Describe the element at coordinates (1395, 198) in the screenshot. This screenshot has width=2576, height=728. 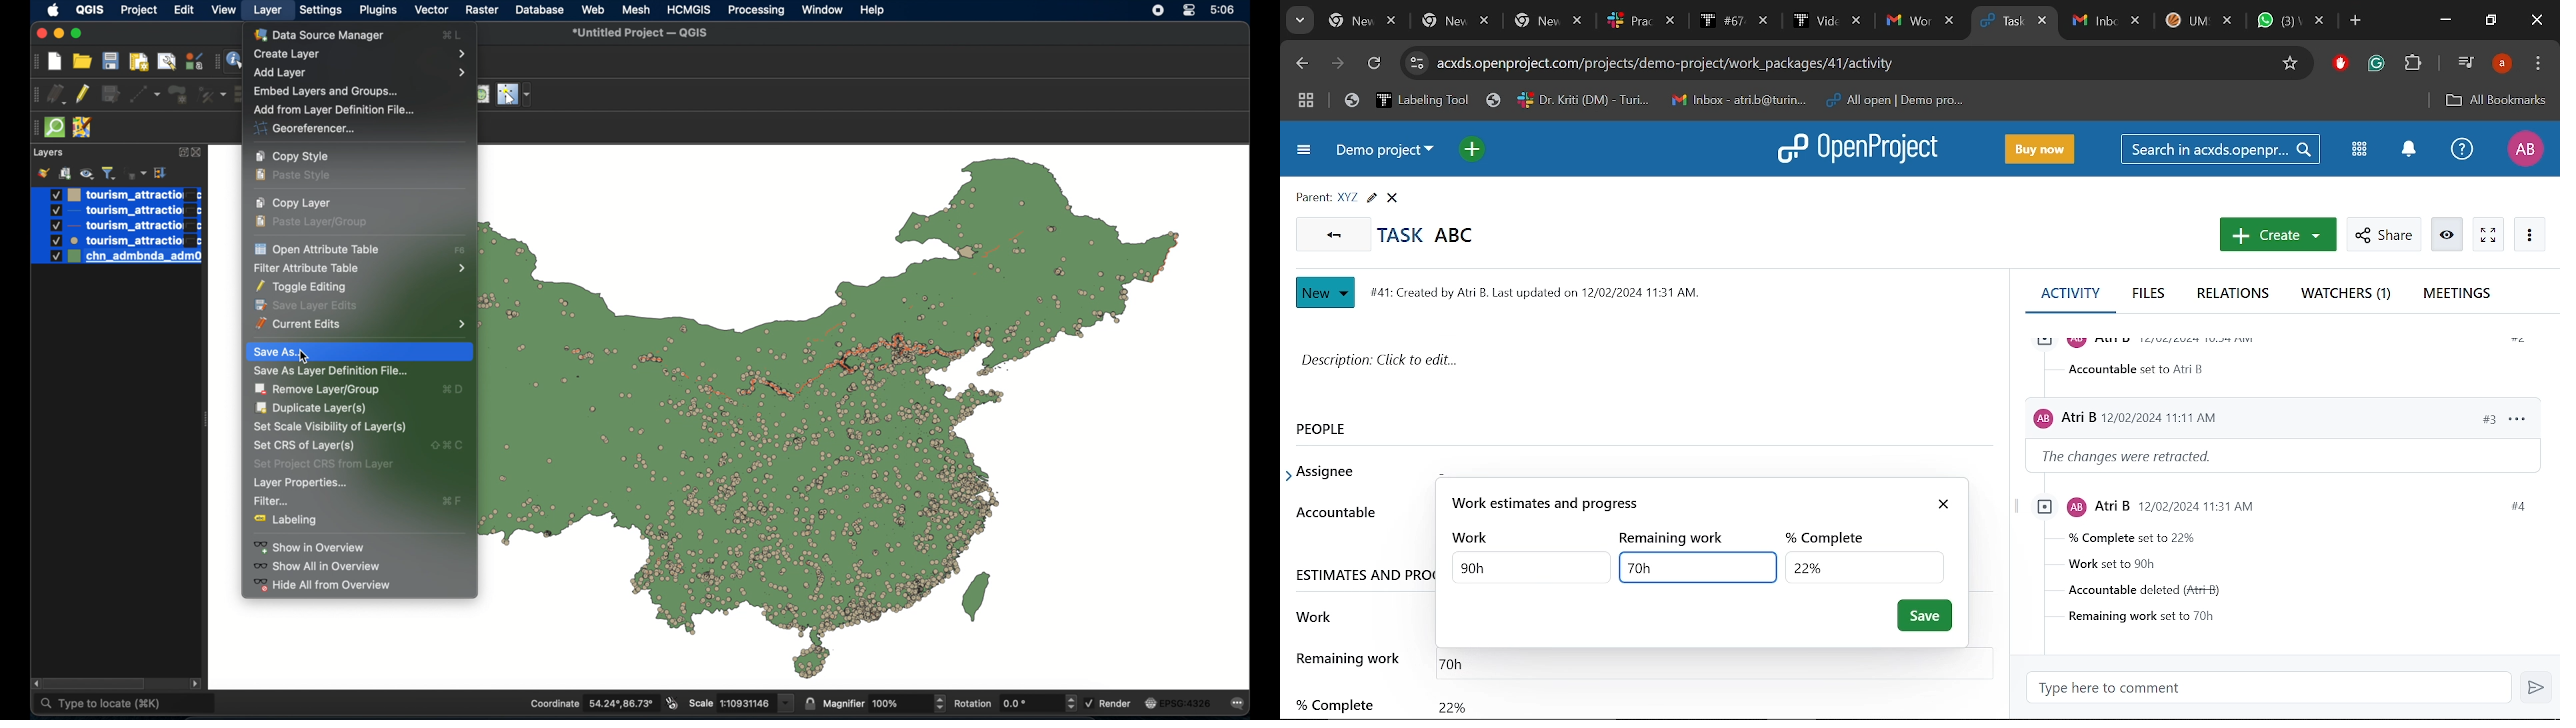
I see `CLose` at that location.